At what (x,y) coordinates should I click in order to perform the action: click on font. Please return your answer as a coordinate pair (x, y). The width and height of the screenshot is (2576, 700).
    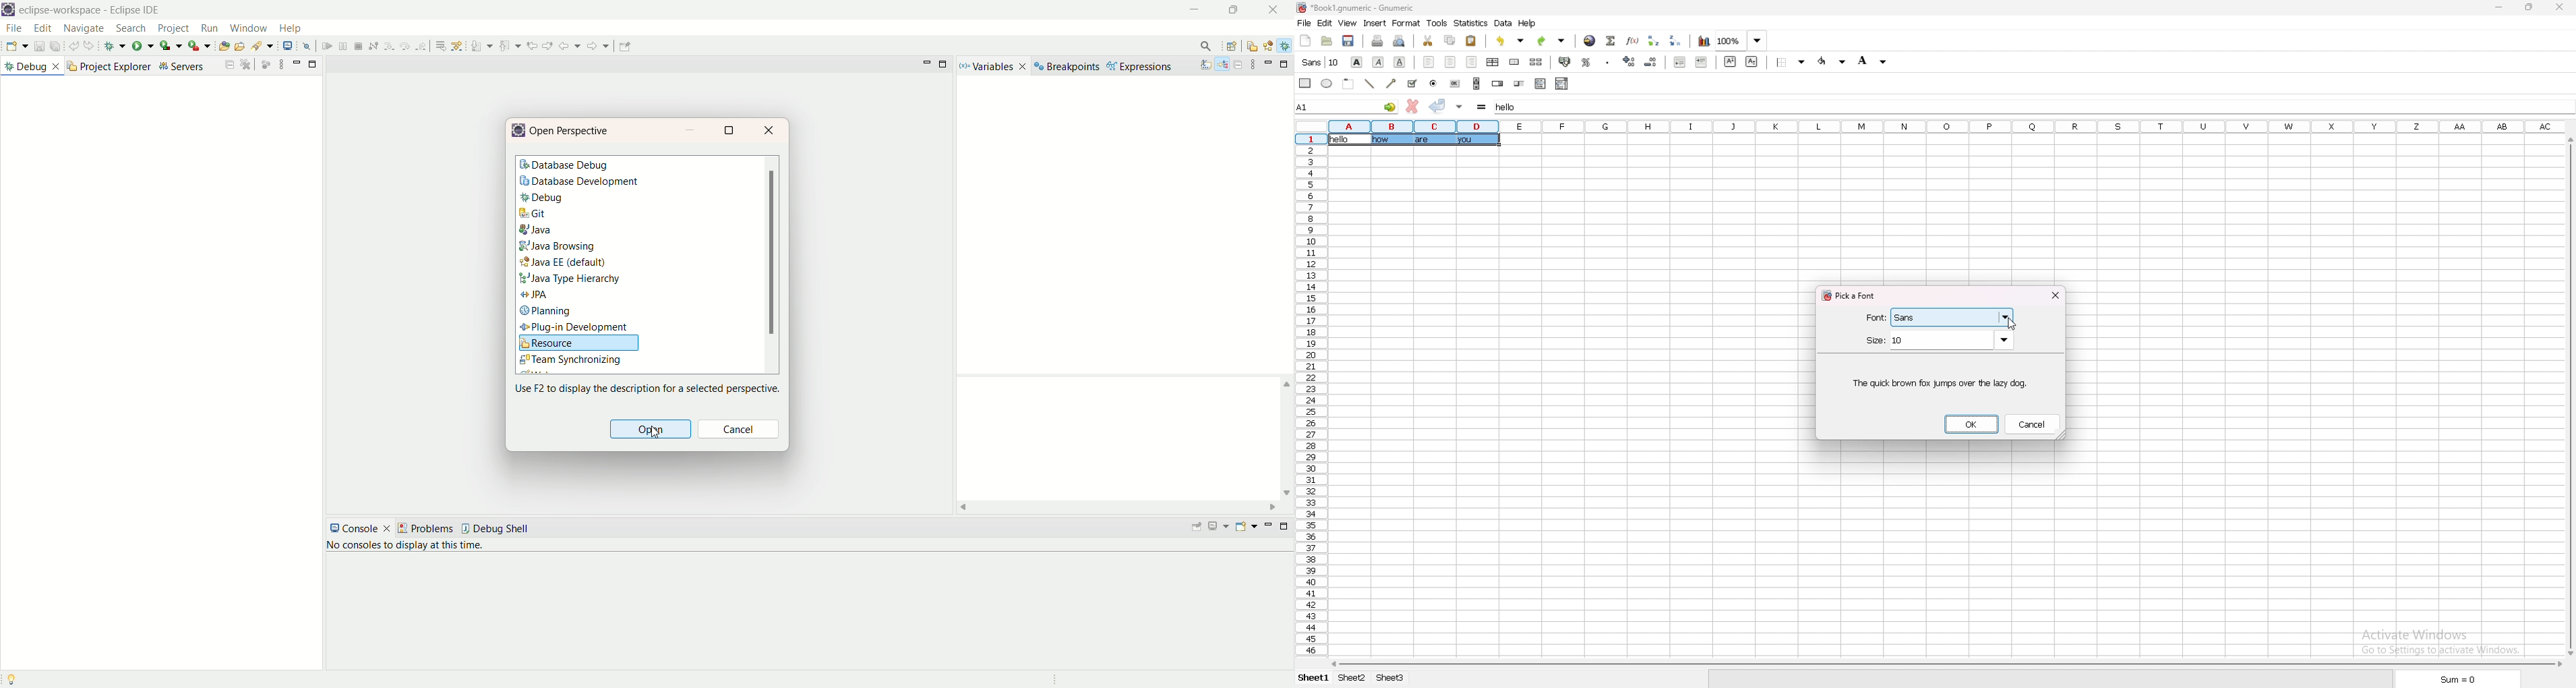
    Looking at the image, I should click on (1319, 62).